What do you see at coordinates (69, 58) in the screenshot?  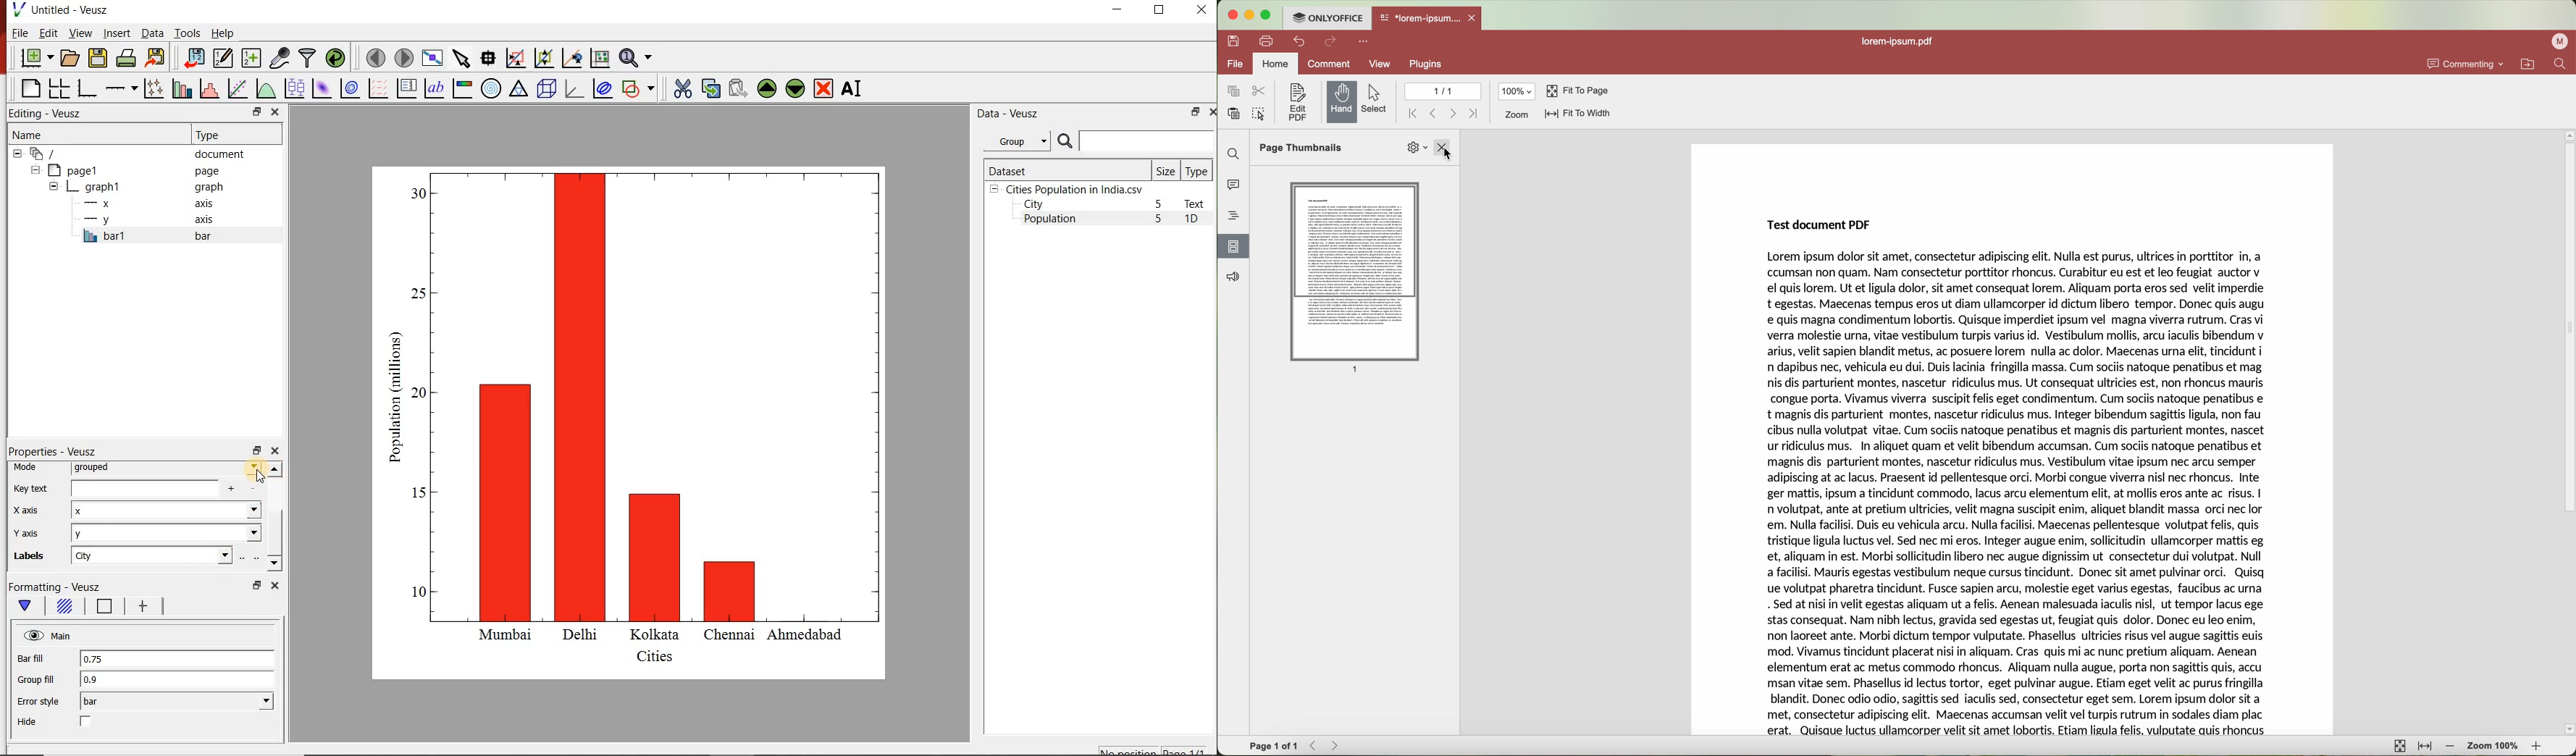 I see `open a document` at bounding box center [69, 58].